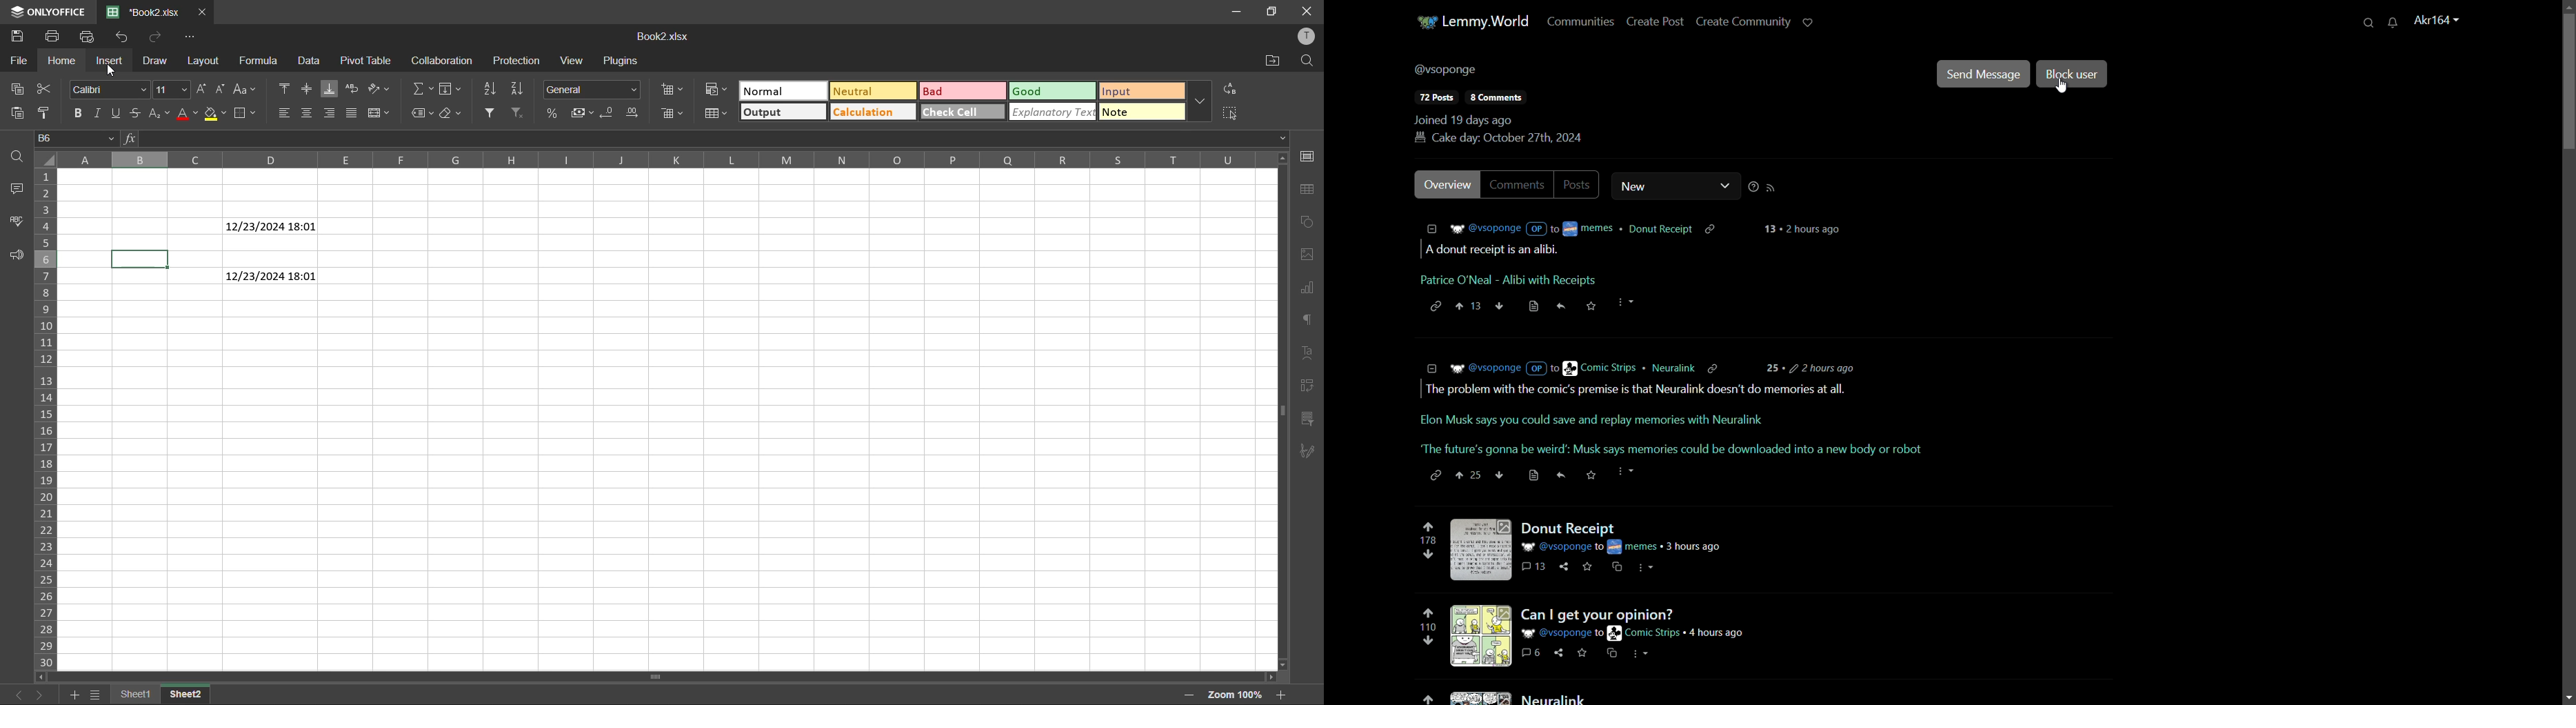 This screenshot has width=2576, height=728. I want to click on paste, so click(19, 113).